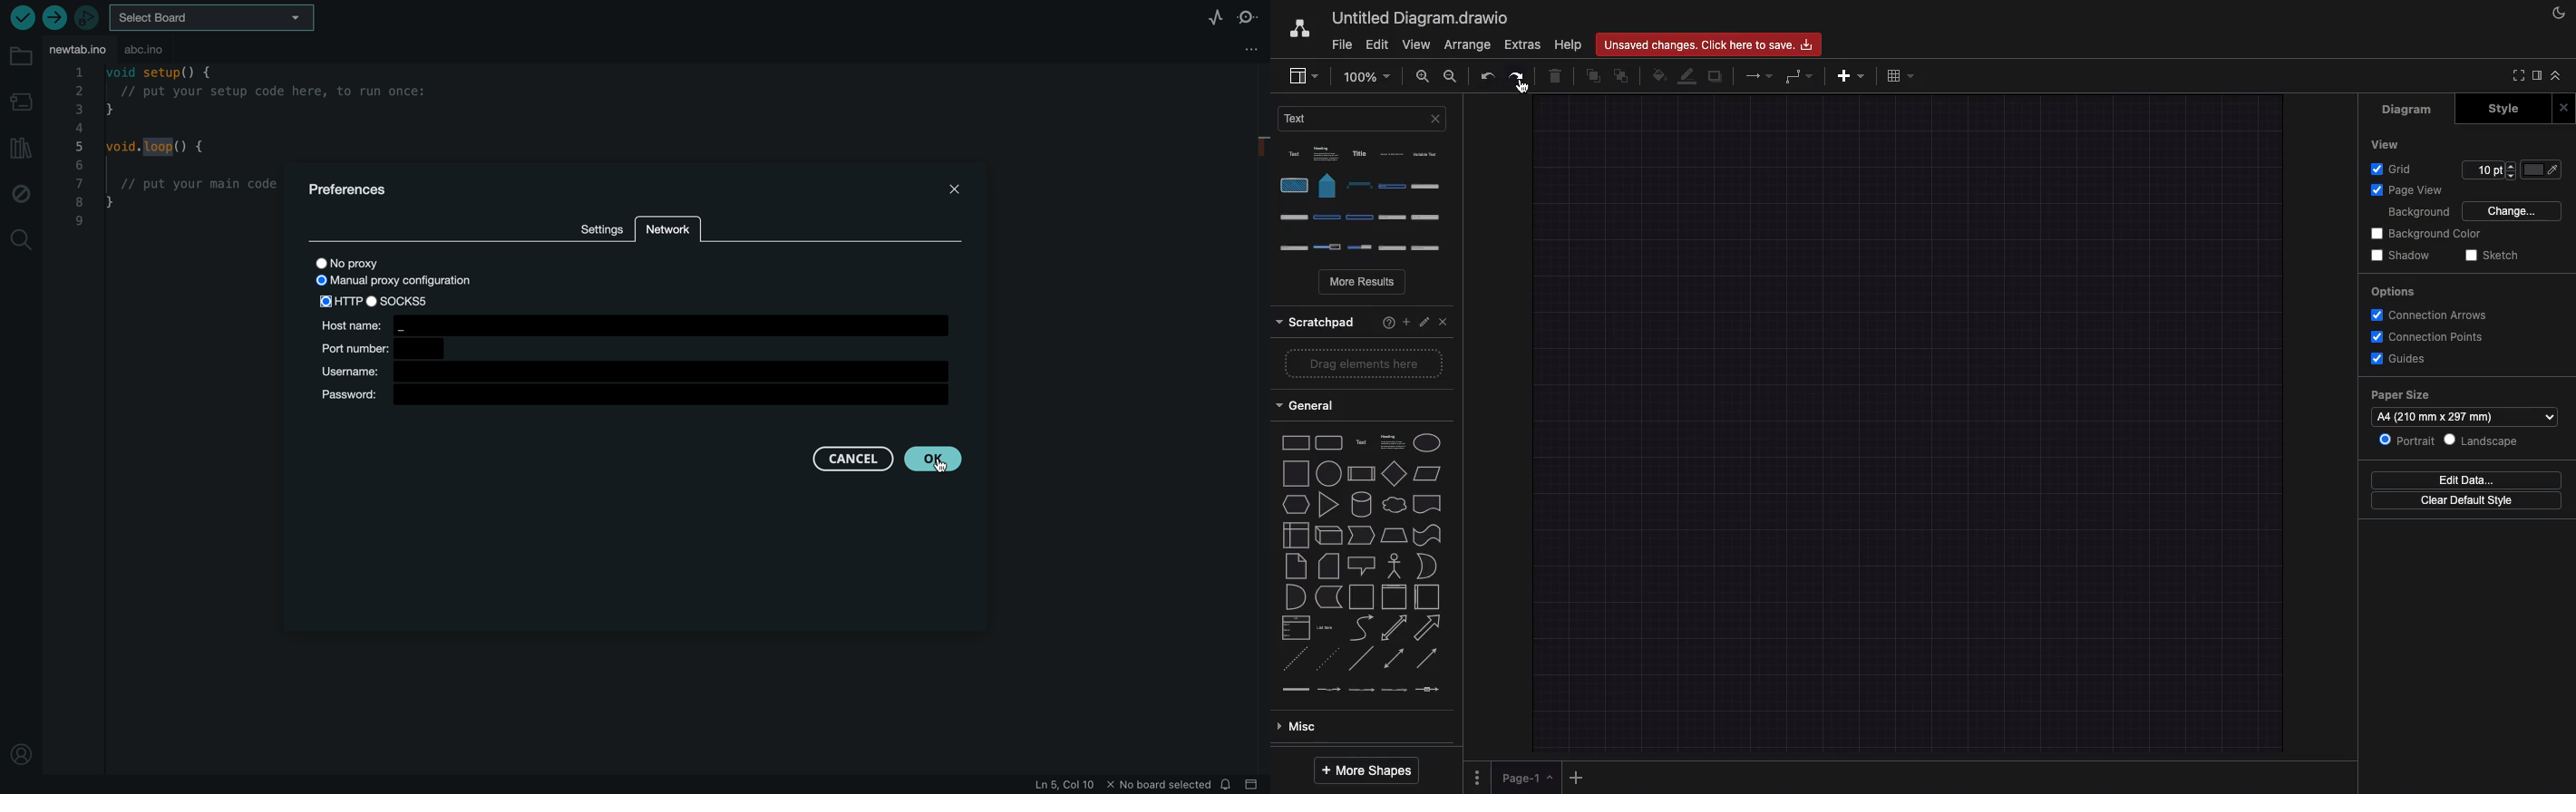  What do you see at coordinates (1521, 44) in the screenshot?
I see `Extras` at bounding box center [1521, 44].